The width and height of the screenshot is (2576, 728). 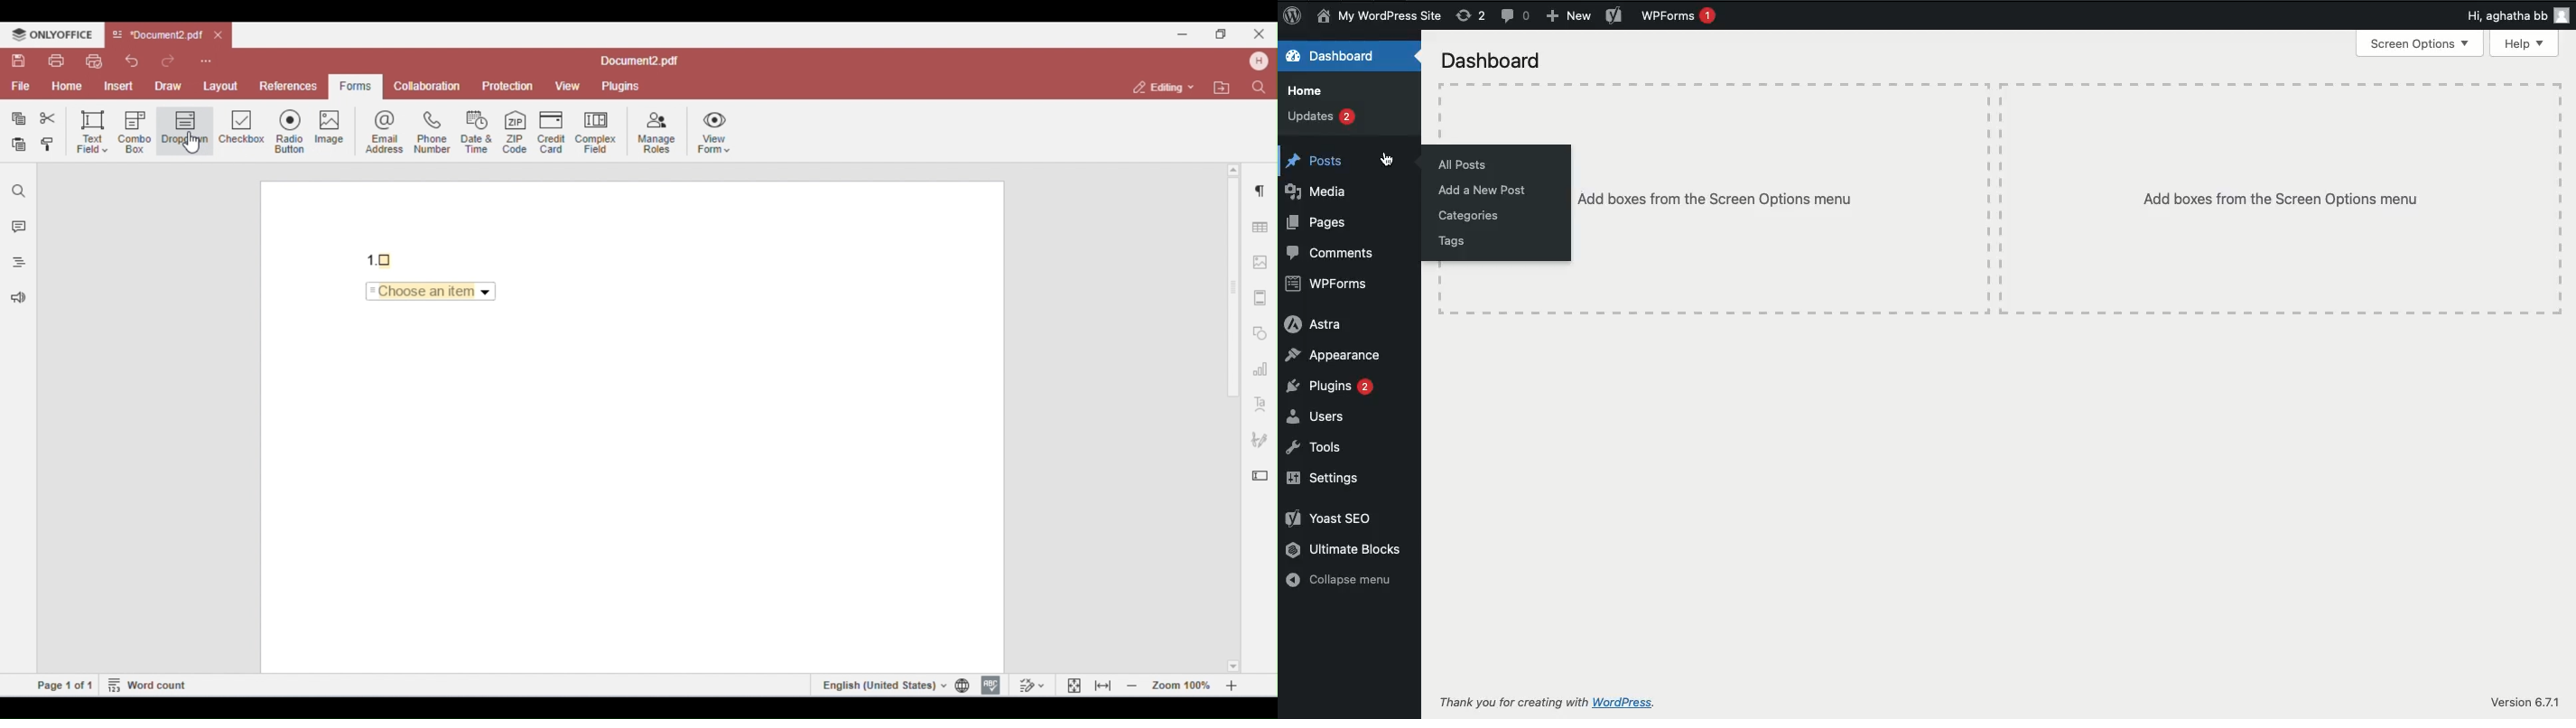 I want to click on Yoast, so click(x=1613, y=14).